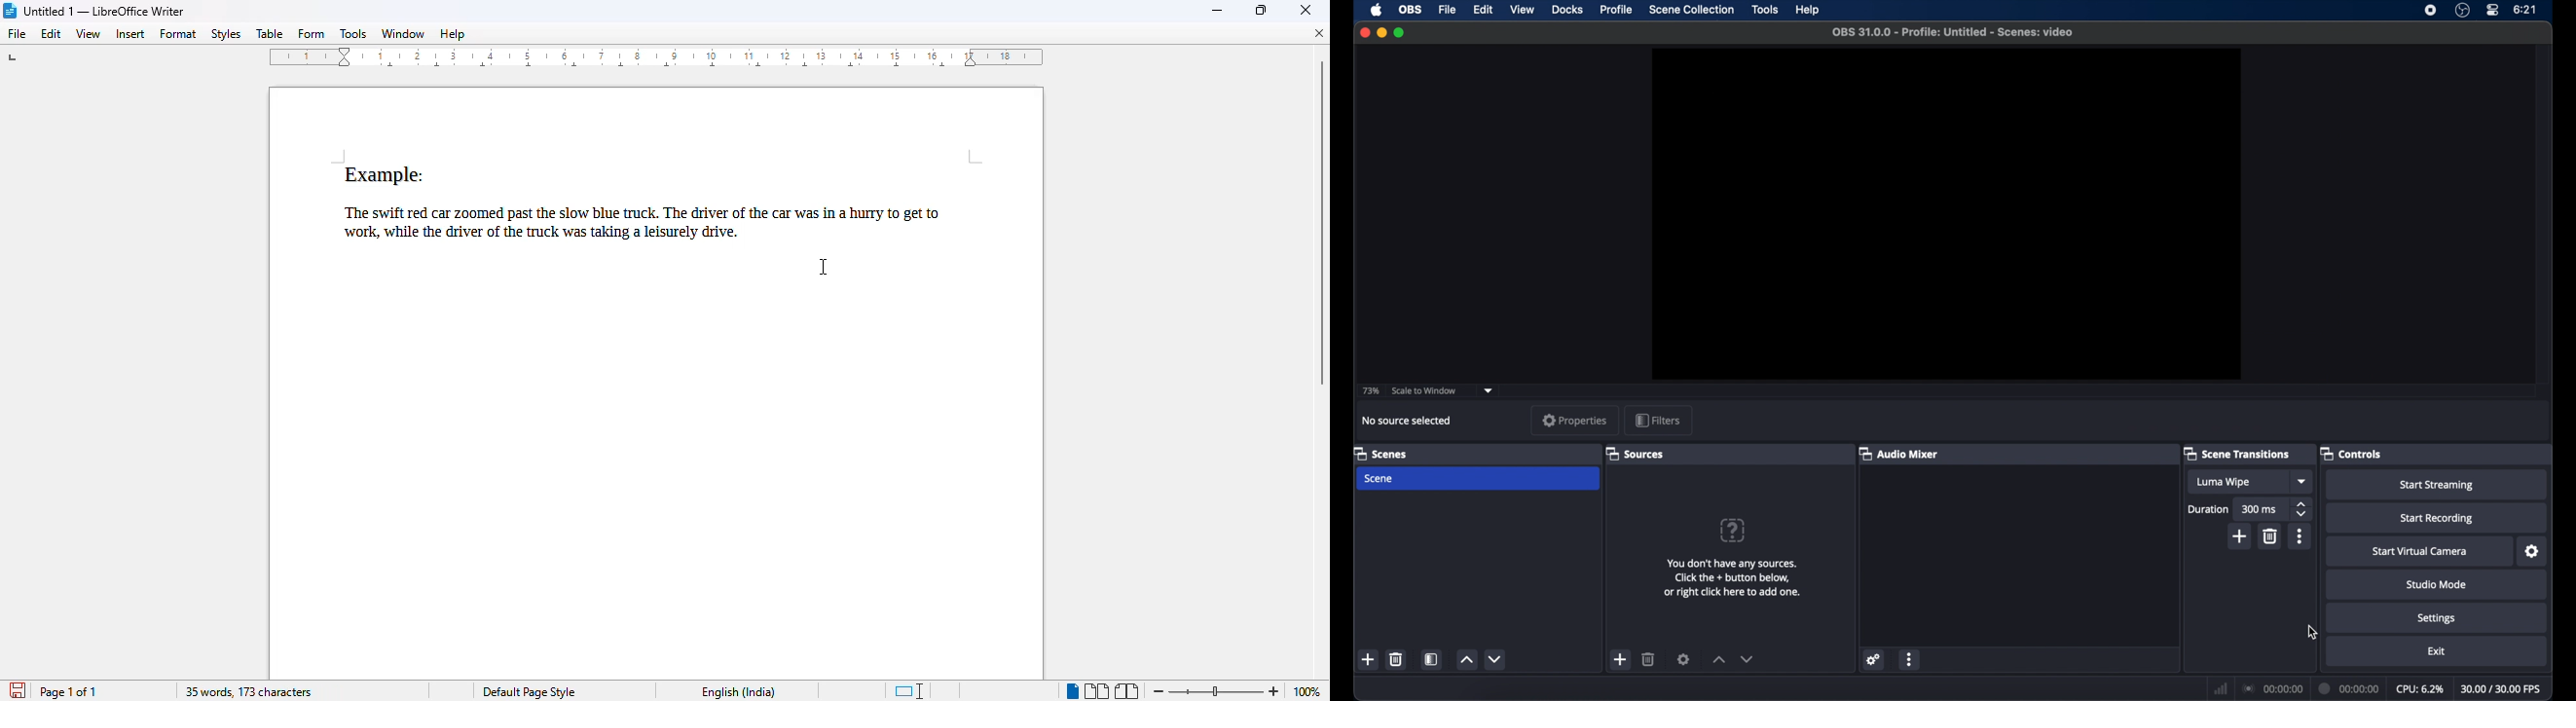 Image resolution: width=2576 pixels, height=728 pixels. Describe the element at coordinates (2492, 10) in the screenshot. I see `control center` at that location.